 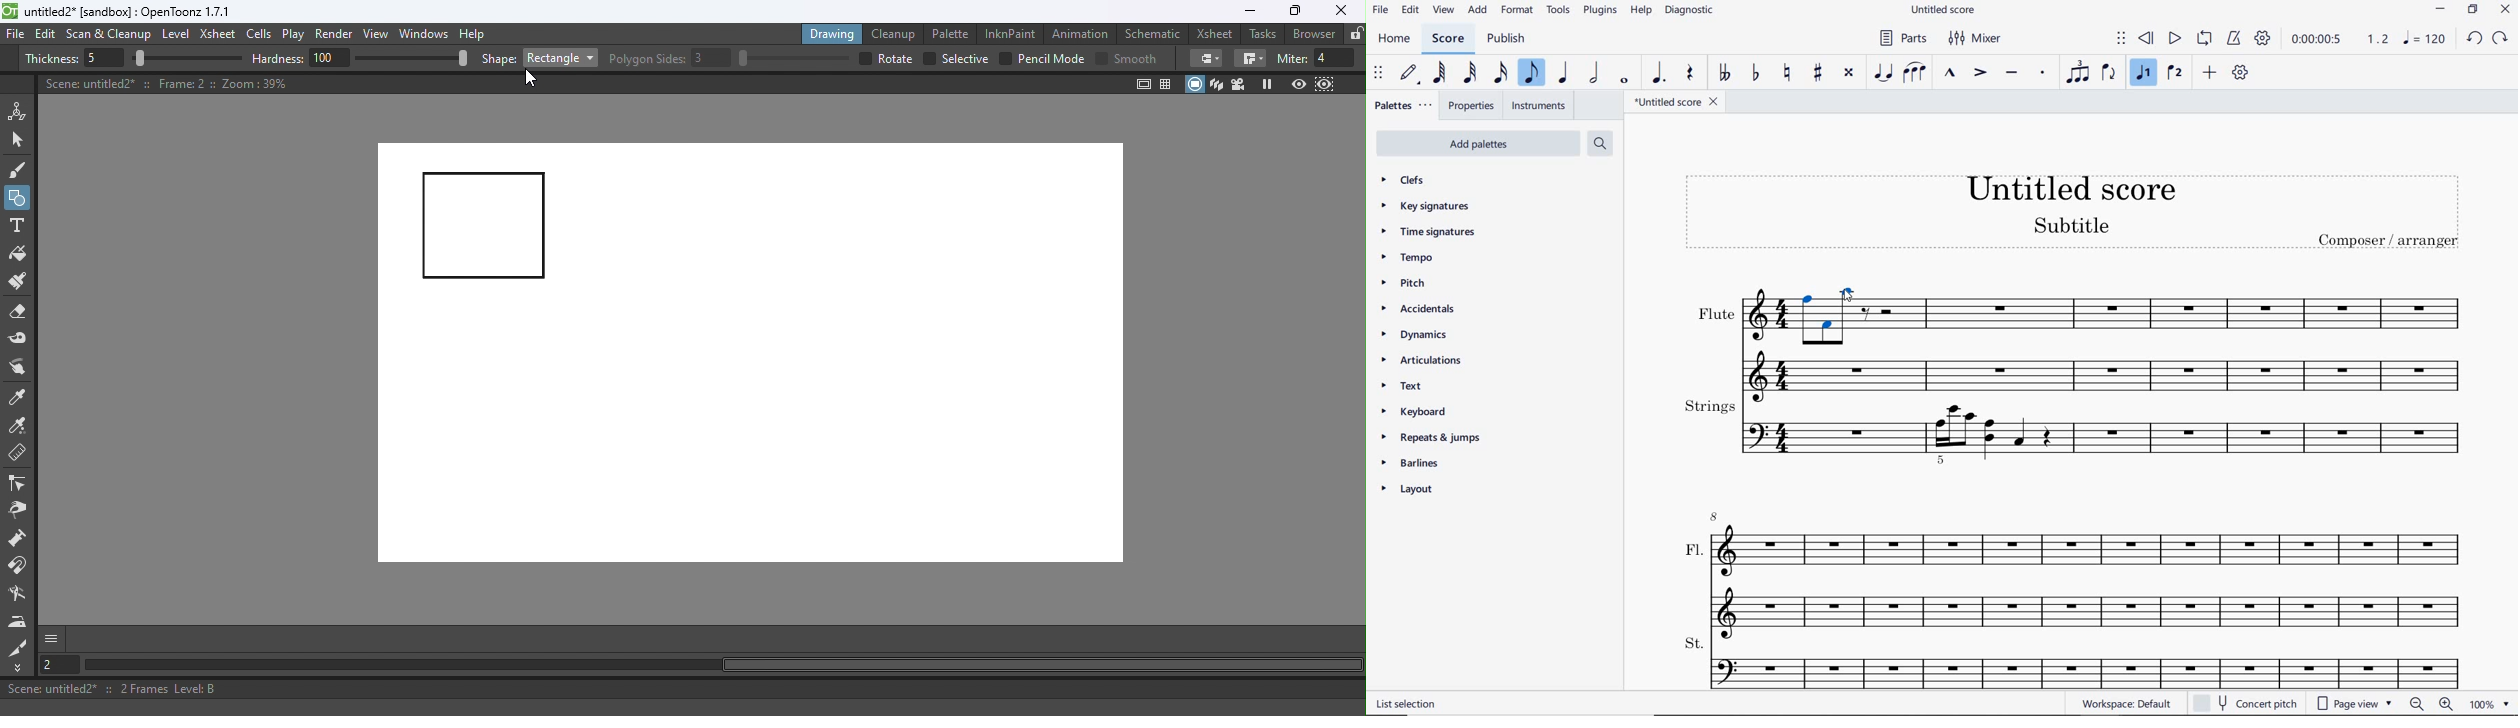 I want to click on shape, so click(x=499, y=60).